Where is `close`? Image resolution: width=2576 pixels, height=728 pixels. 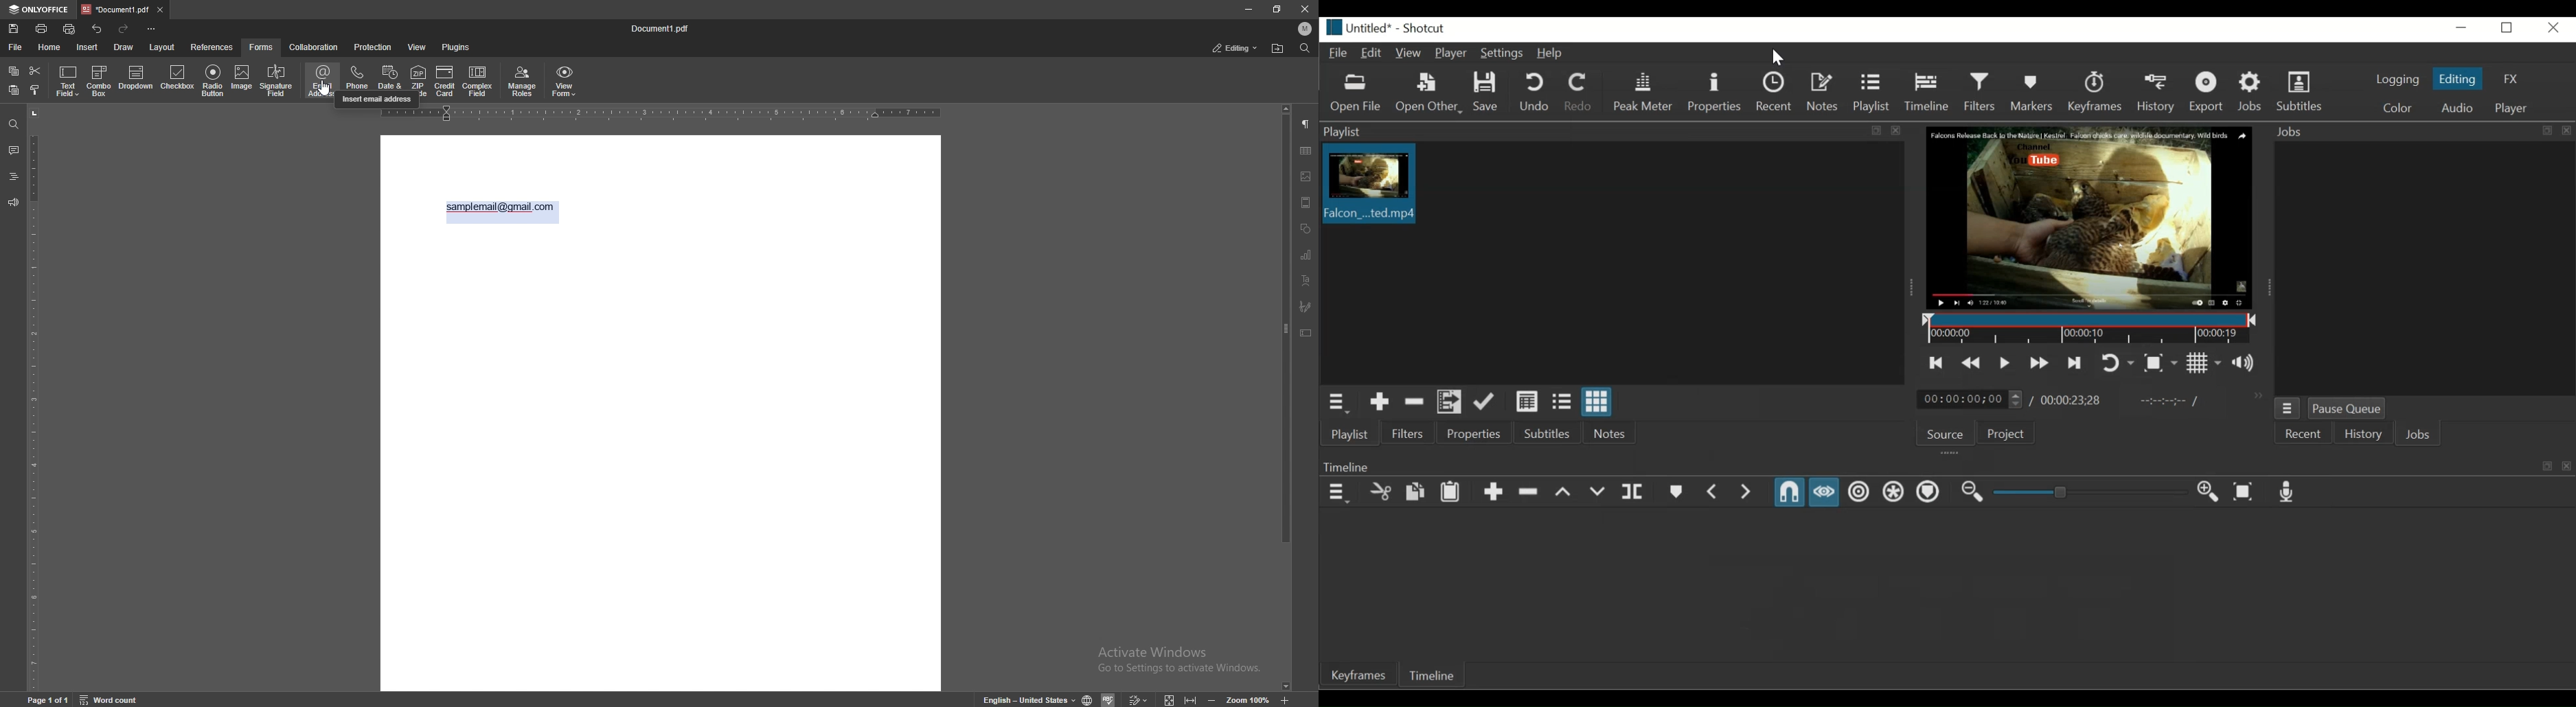 close is located at coordinates (1303, 9).